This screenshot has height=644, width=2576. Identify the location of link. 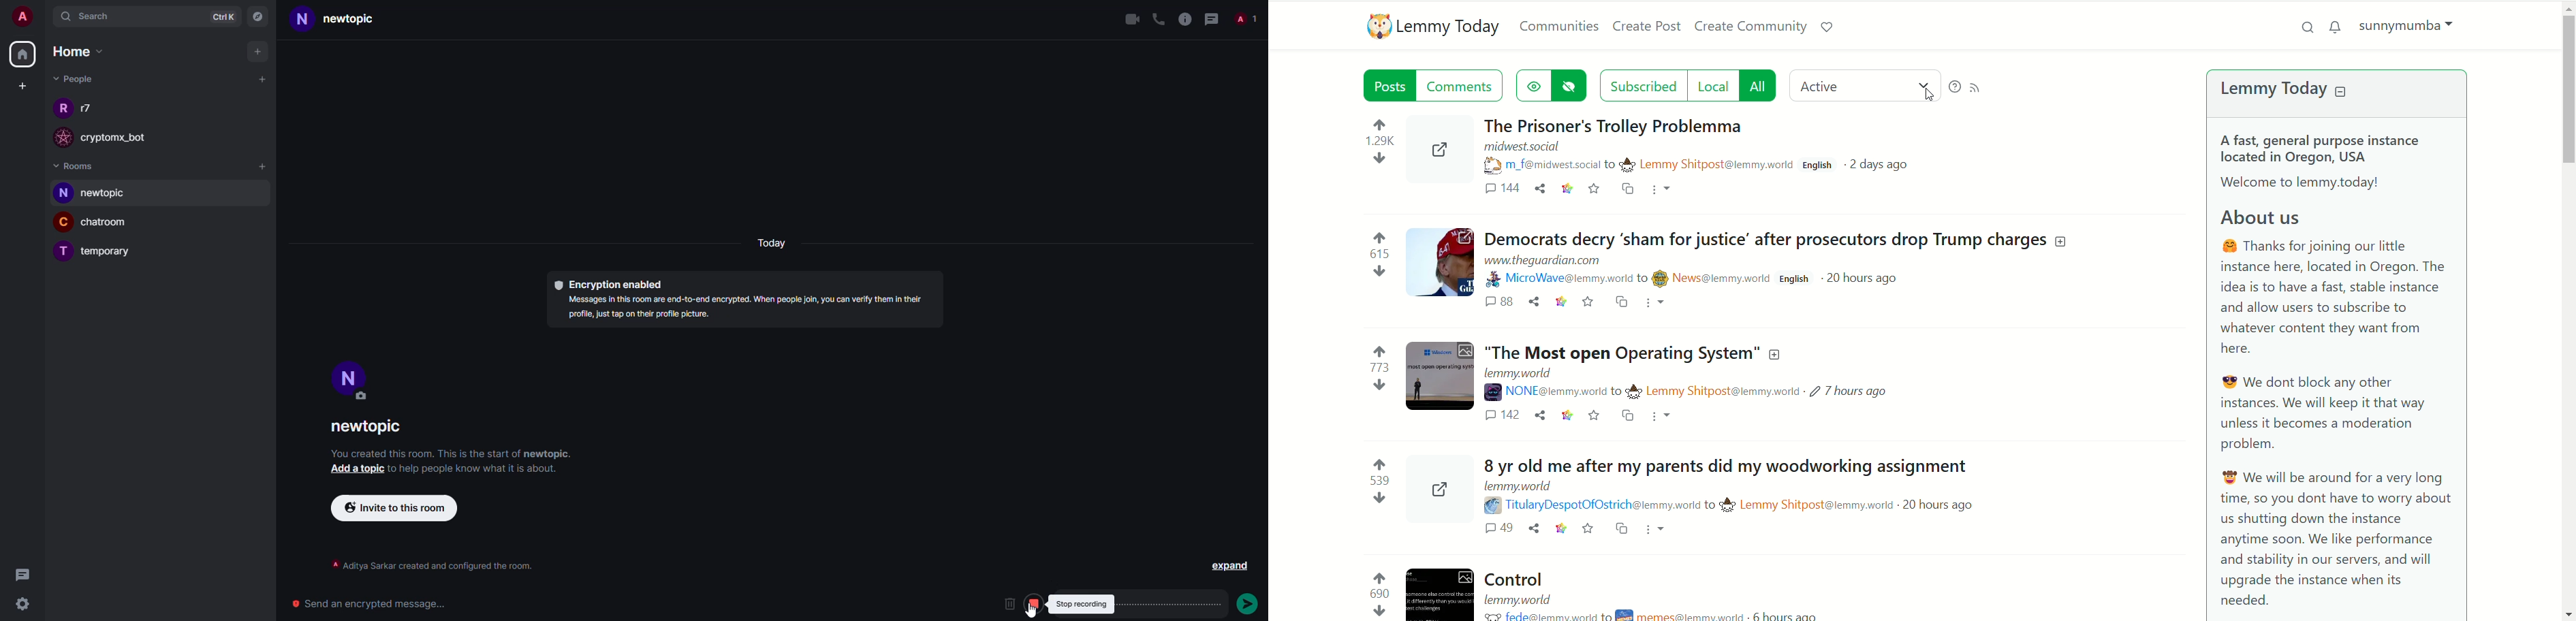
(1566, 188).